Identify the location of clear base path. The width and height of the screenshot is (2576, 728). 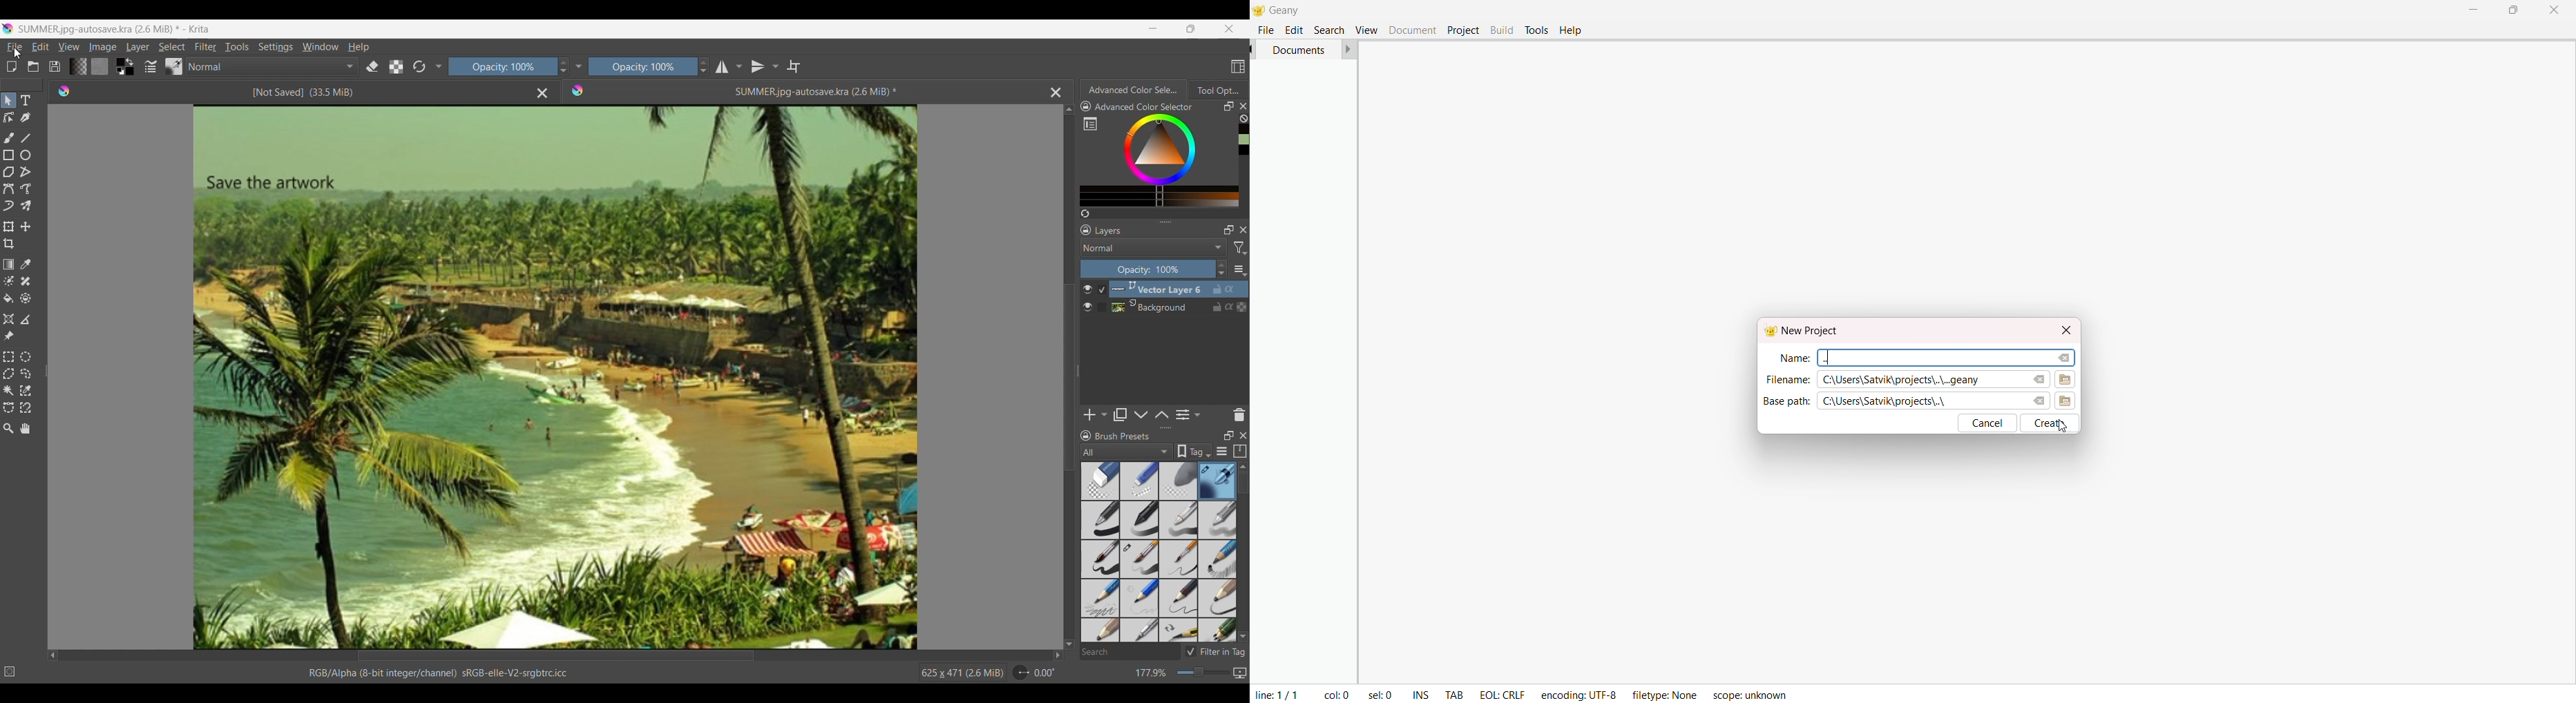
(2039, 399).